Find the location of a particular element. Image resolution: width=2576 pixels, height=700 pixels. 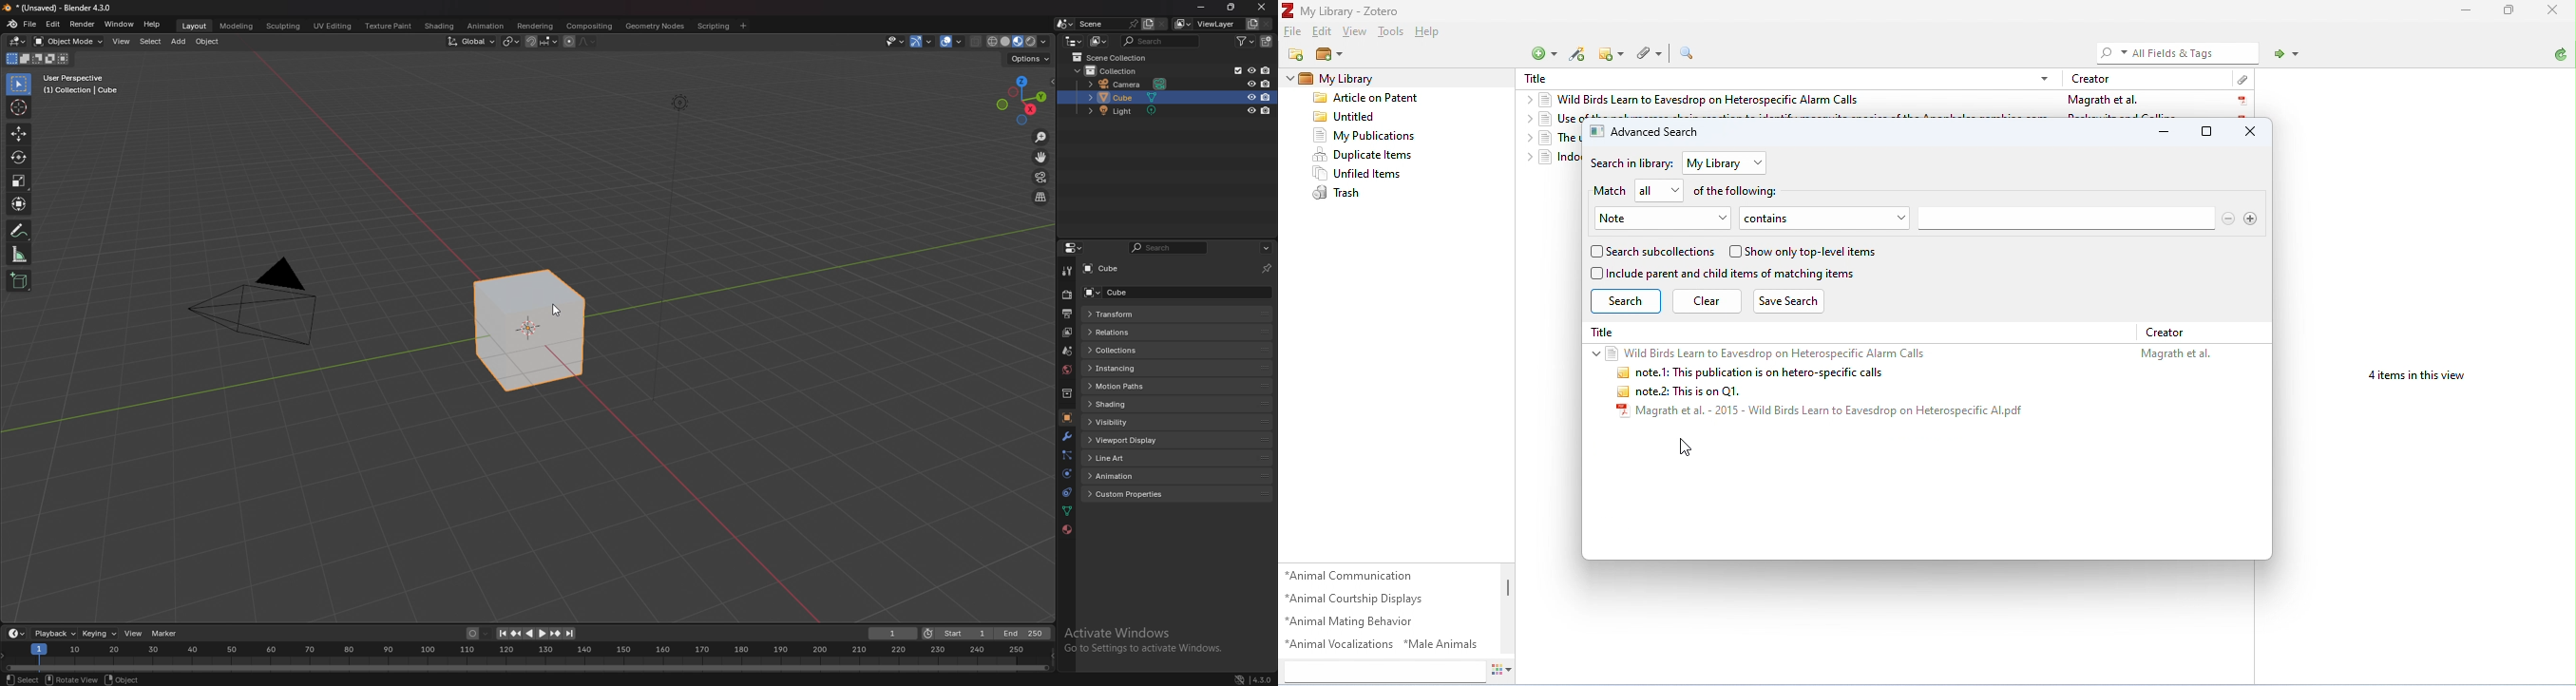

blender is located at coordinates (11, 25).